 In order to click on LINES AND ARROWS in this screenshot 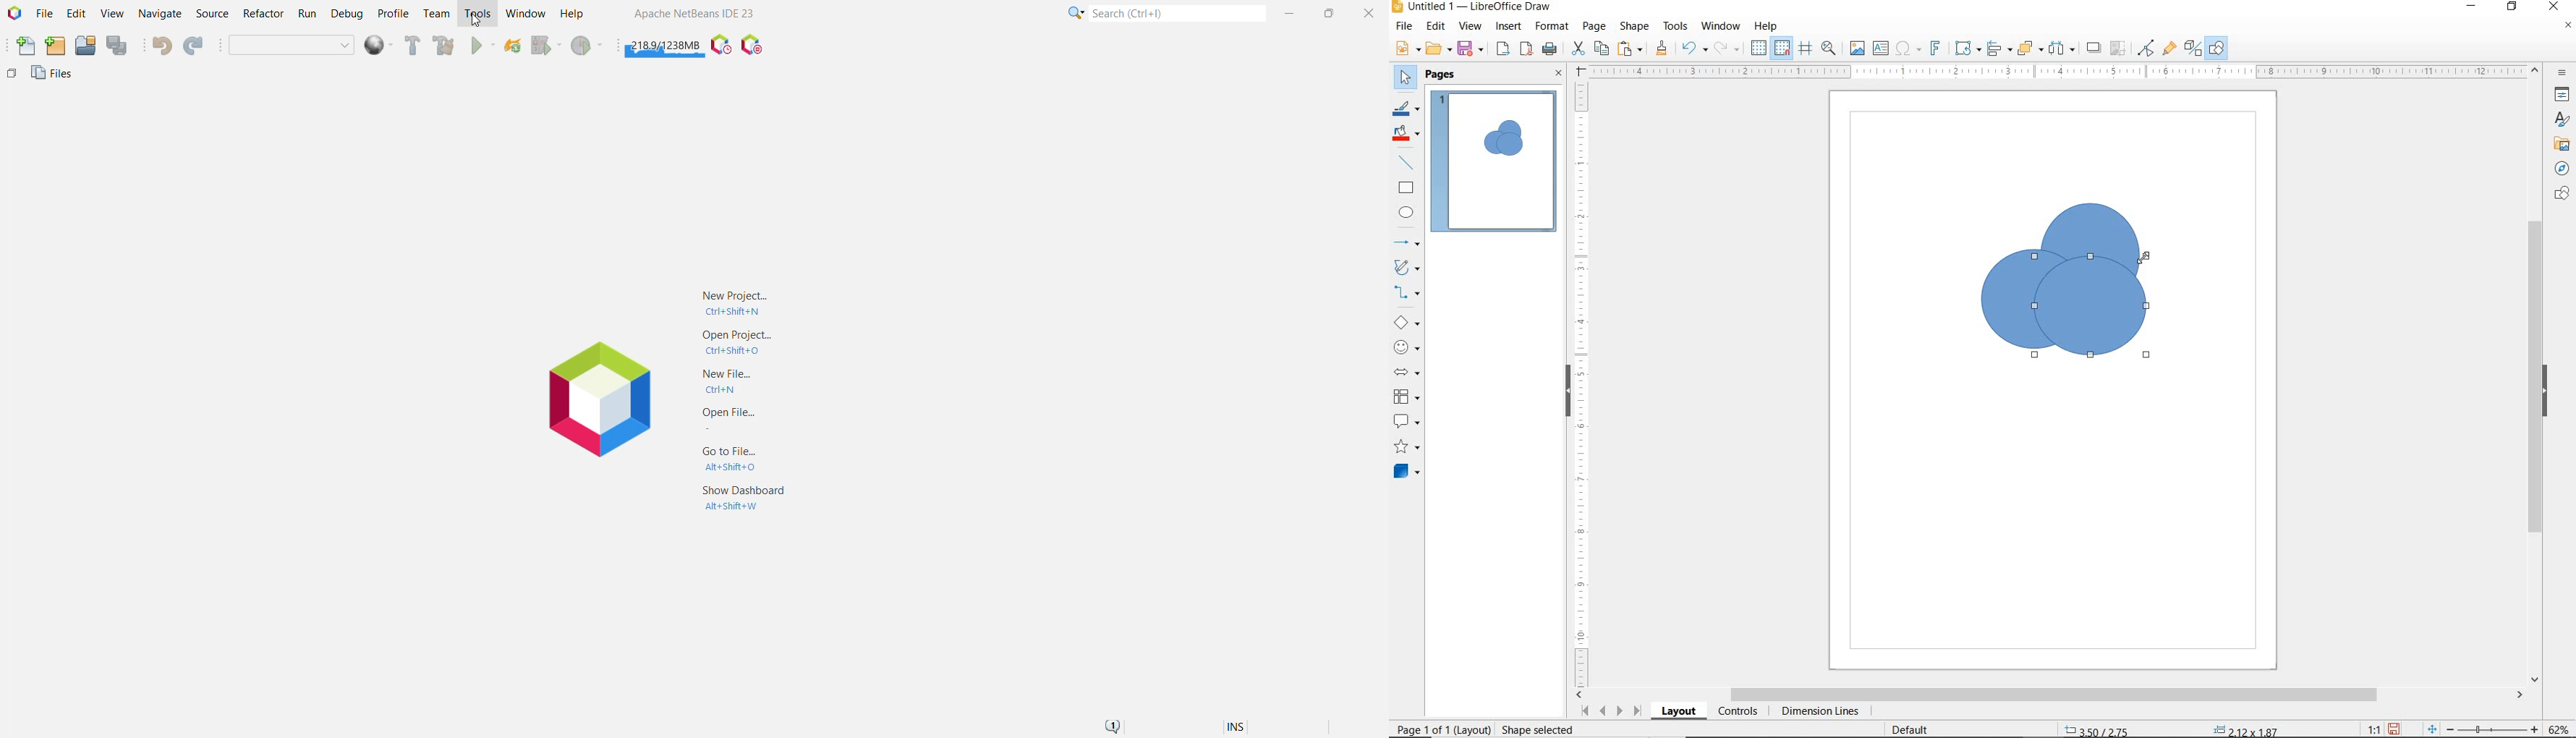, I will do `click(1408, 244)`.